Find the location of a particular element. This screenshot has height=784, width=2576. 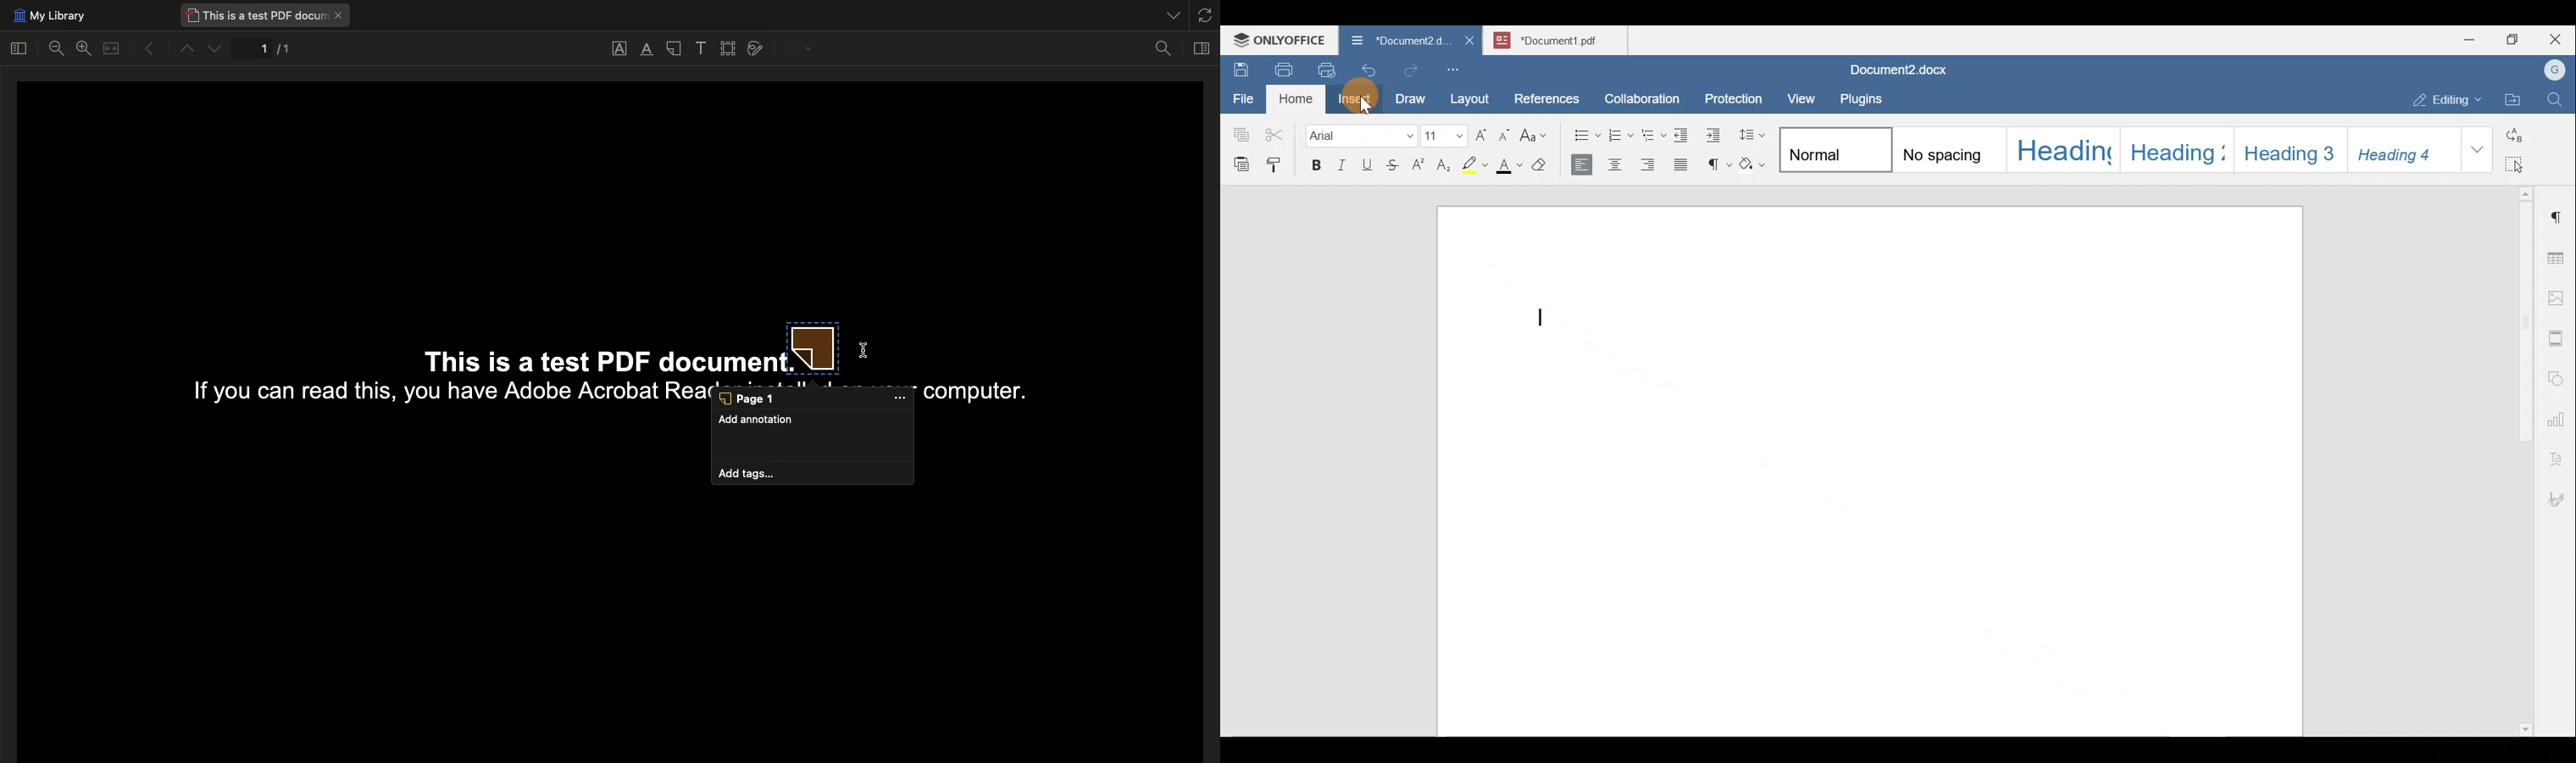

My library is located at coordinates (47, 16).